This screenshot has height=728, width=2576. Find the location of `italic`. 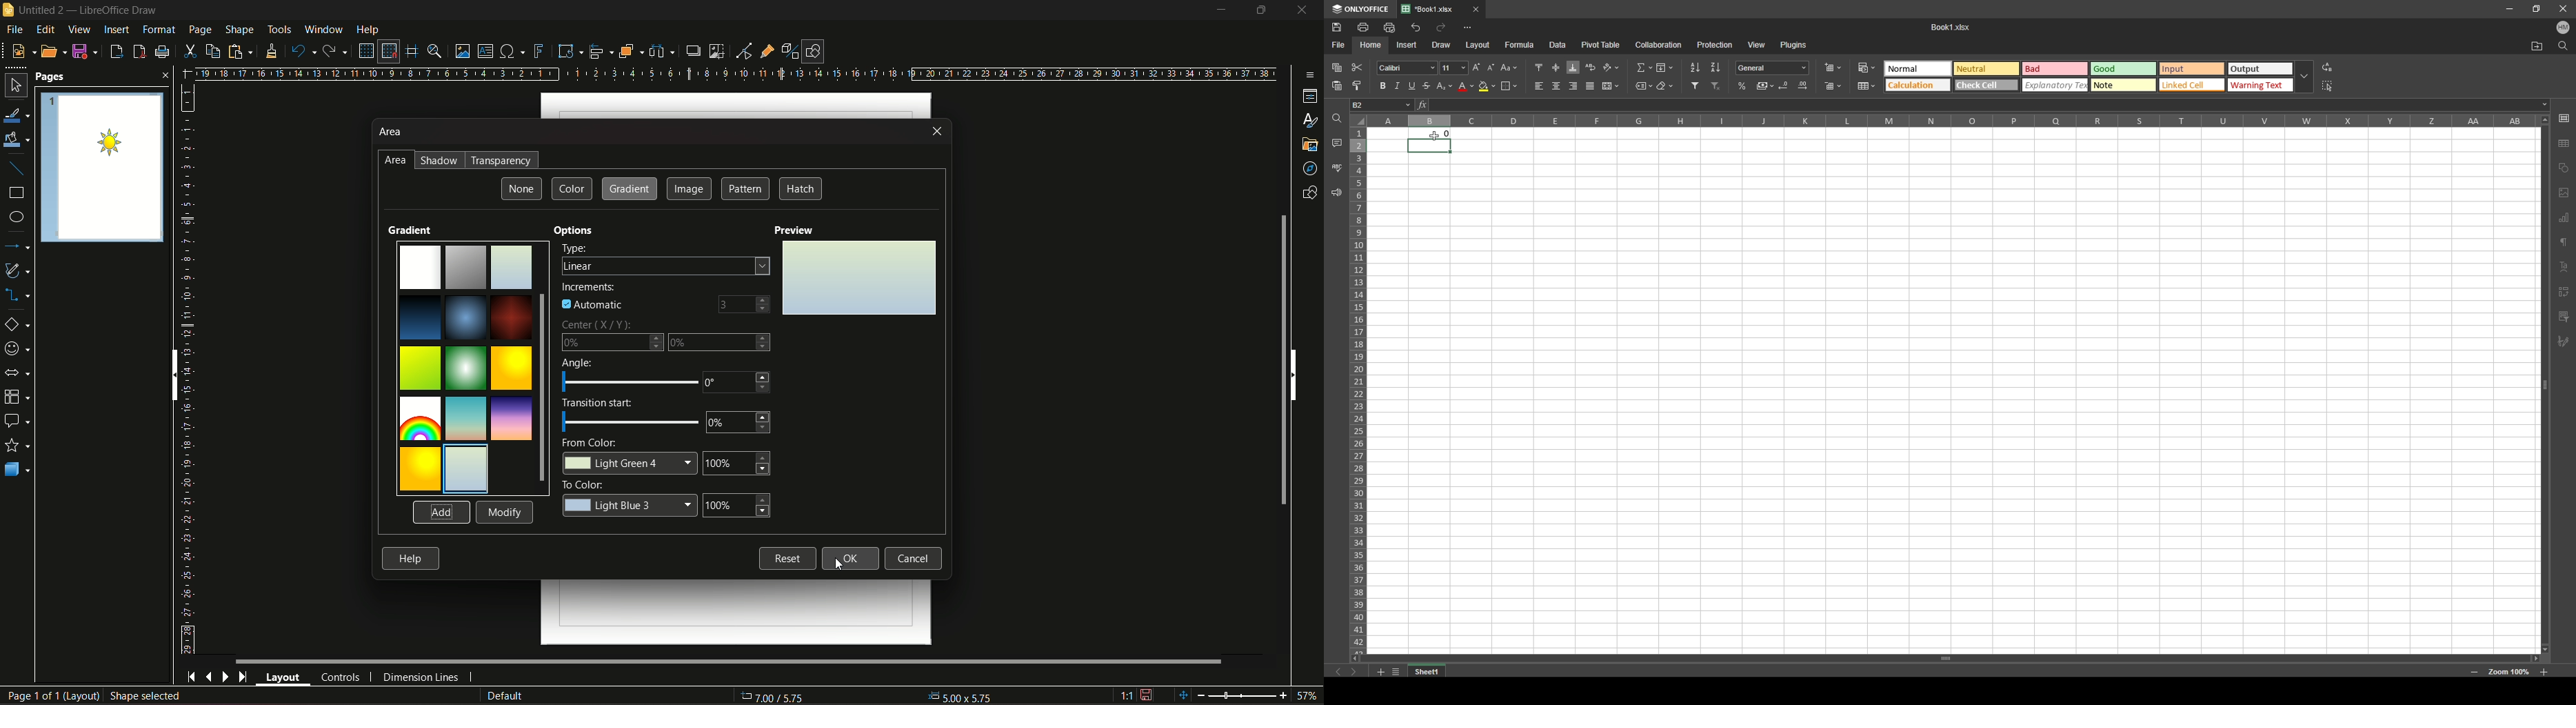

italic is located at coordinates (1397, 87).